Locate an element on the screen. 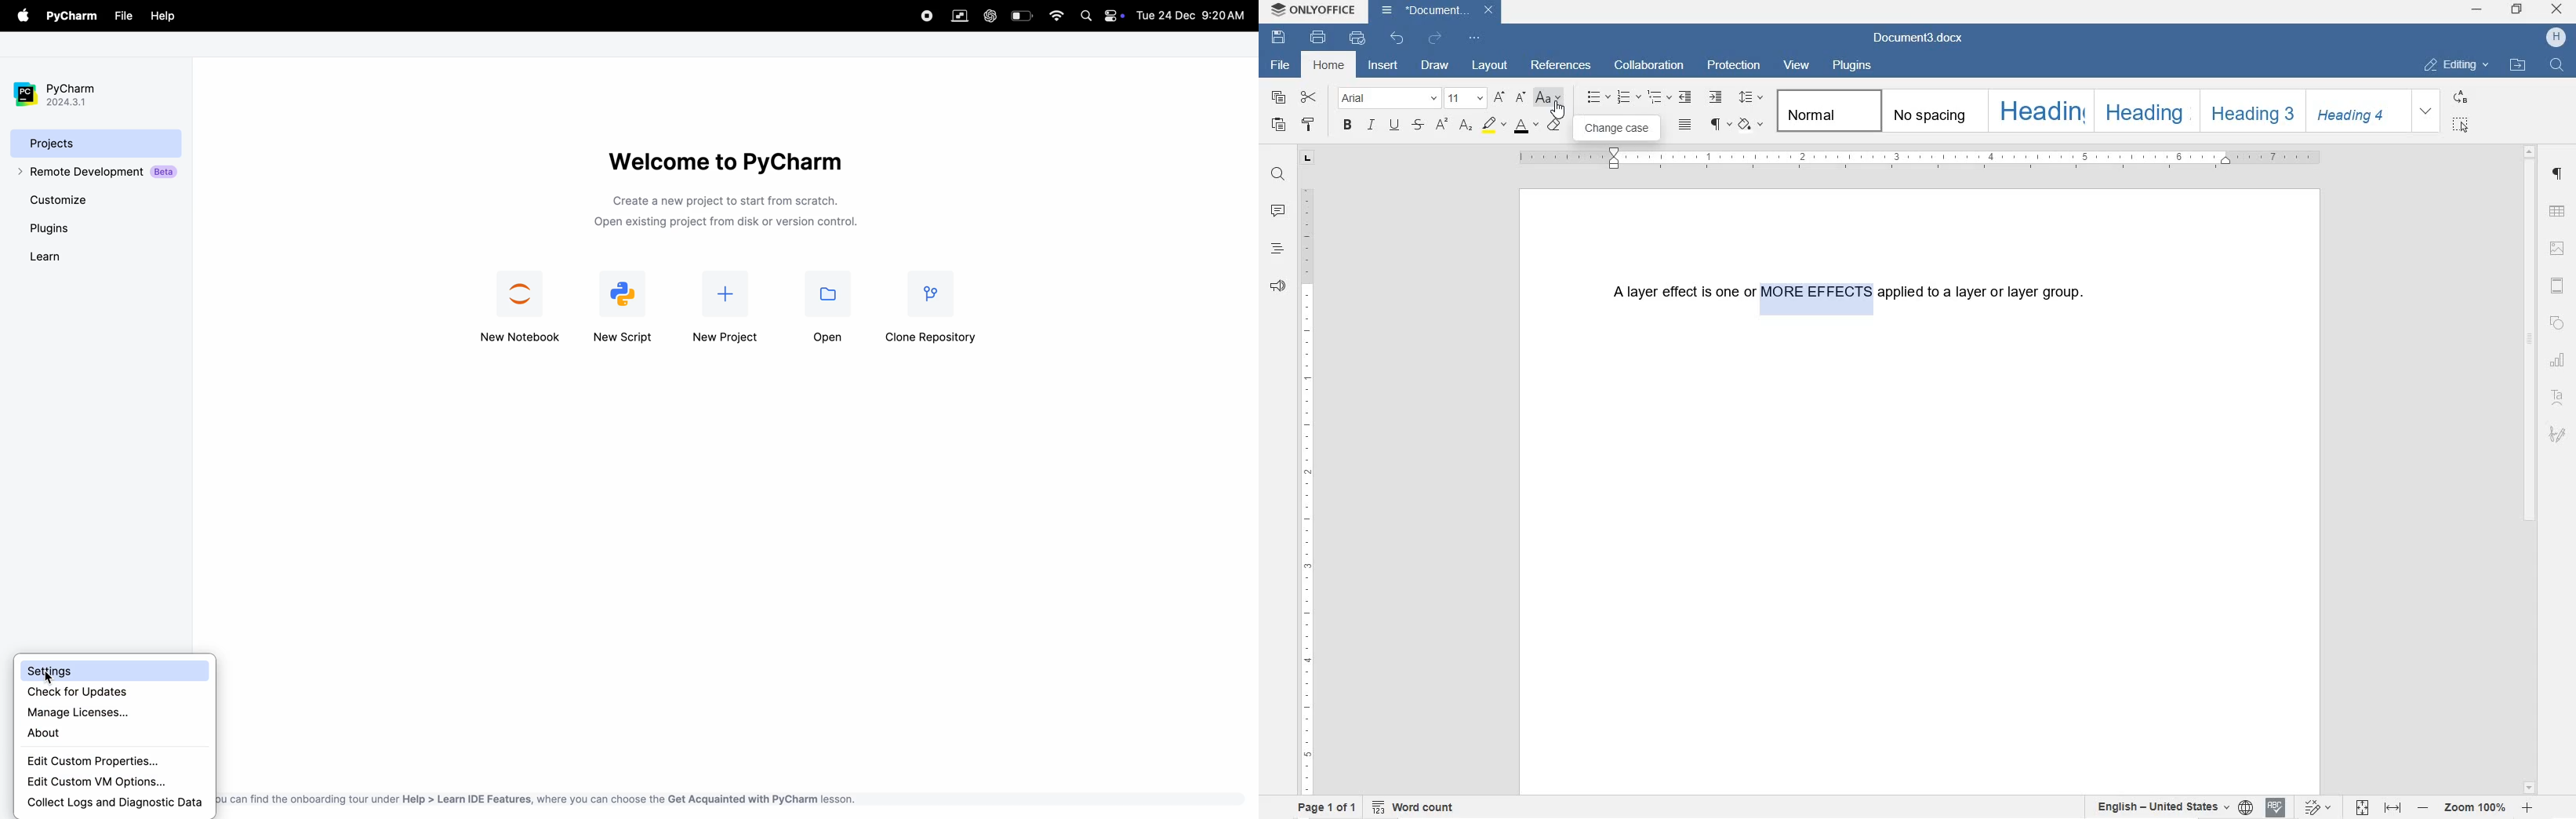 Image resolution: width=2576 pixels, height=840 pixels. SET TEXT OR DOCUMENT LANGUAGE is located at coordinates (2170, 807).